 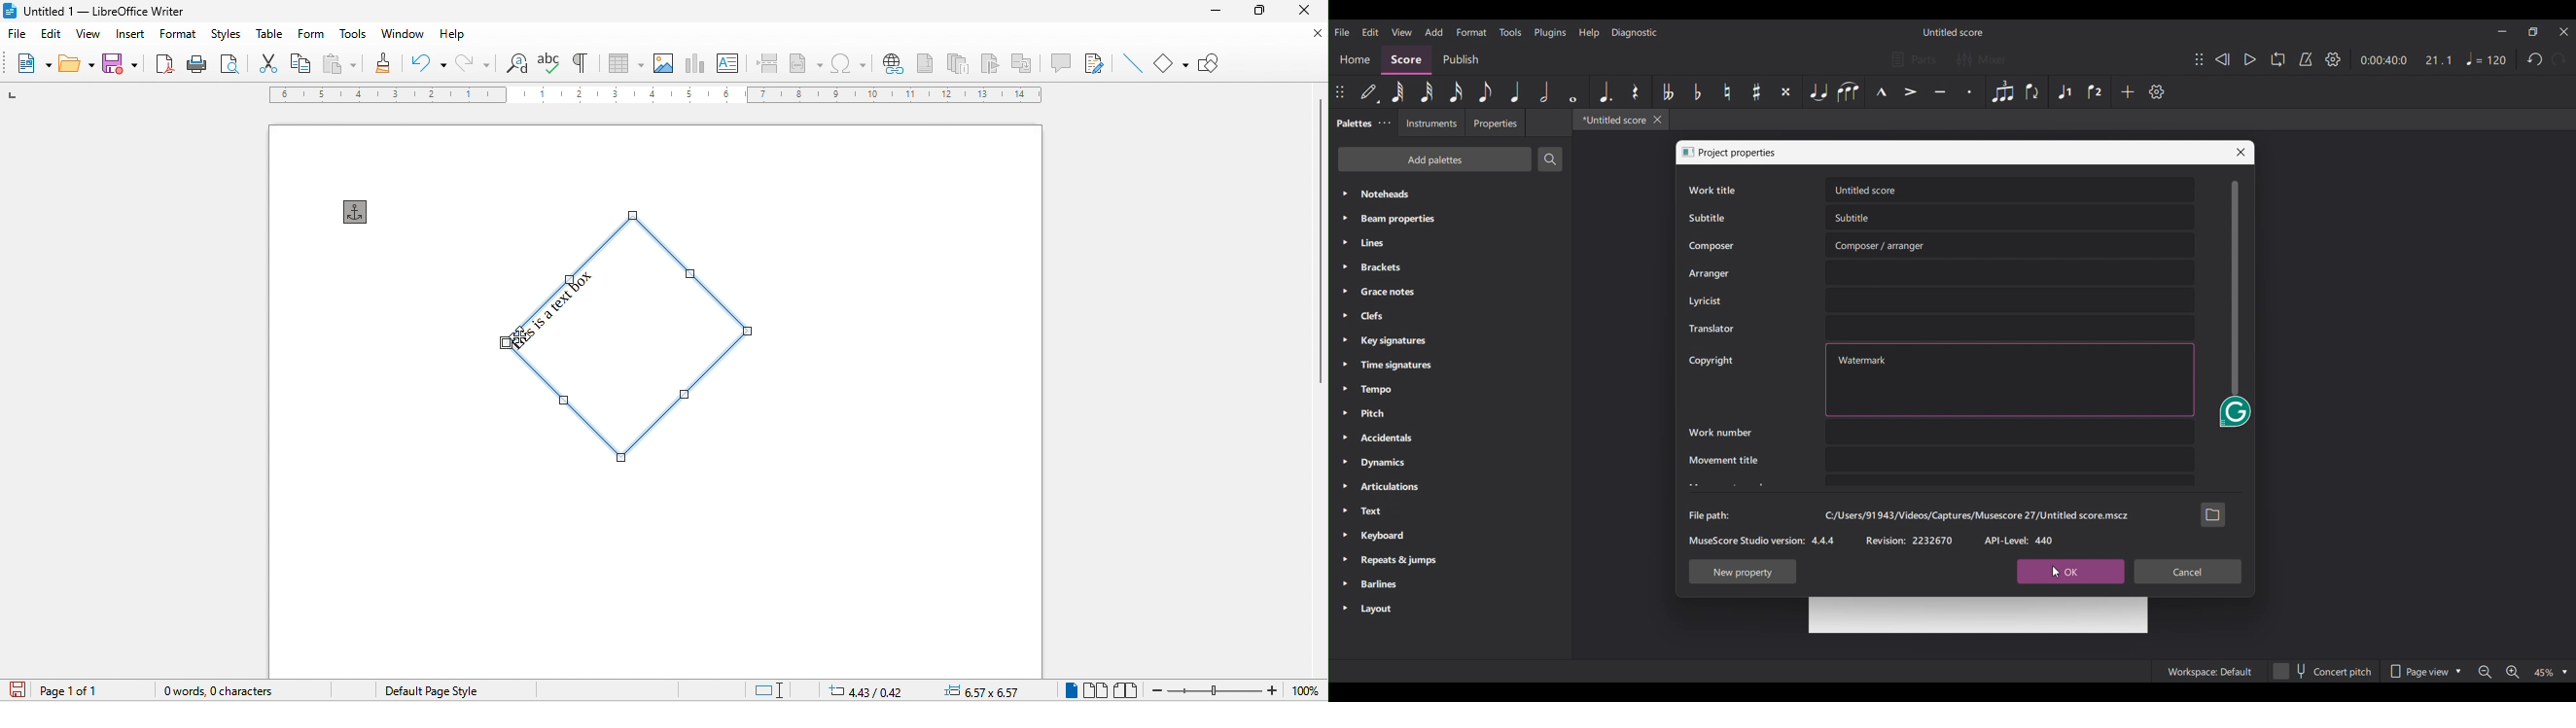 I want to click on Project properties, so click(x=1739, y=153).